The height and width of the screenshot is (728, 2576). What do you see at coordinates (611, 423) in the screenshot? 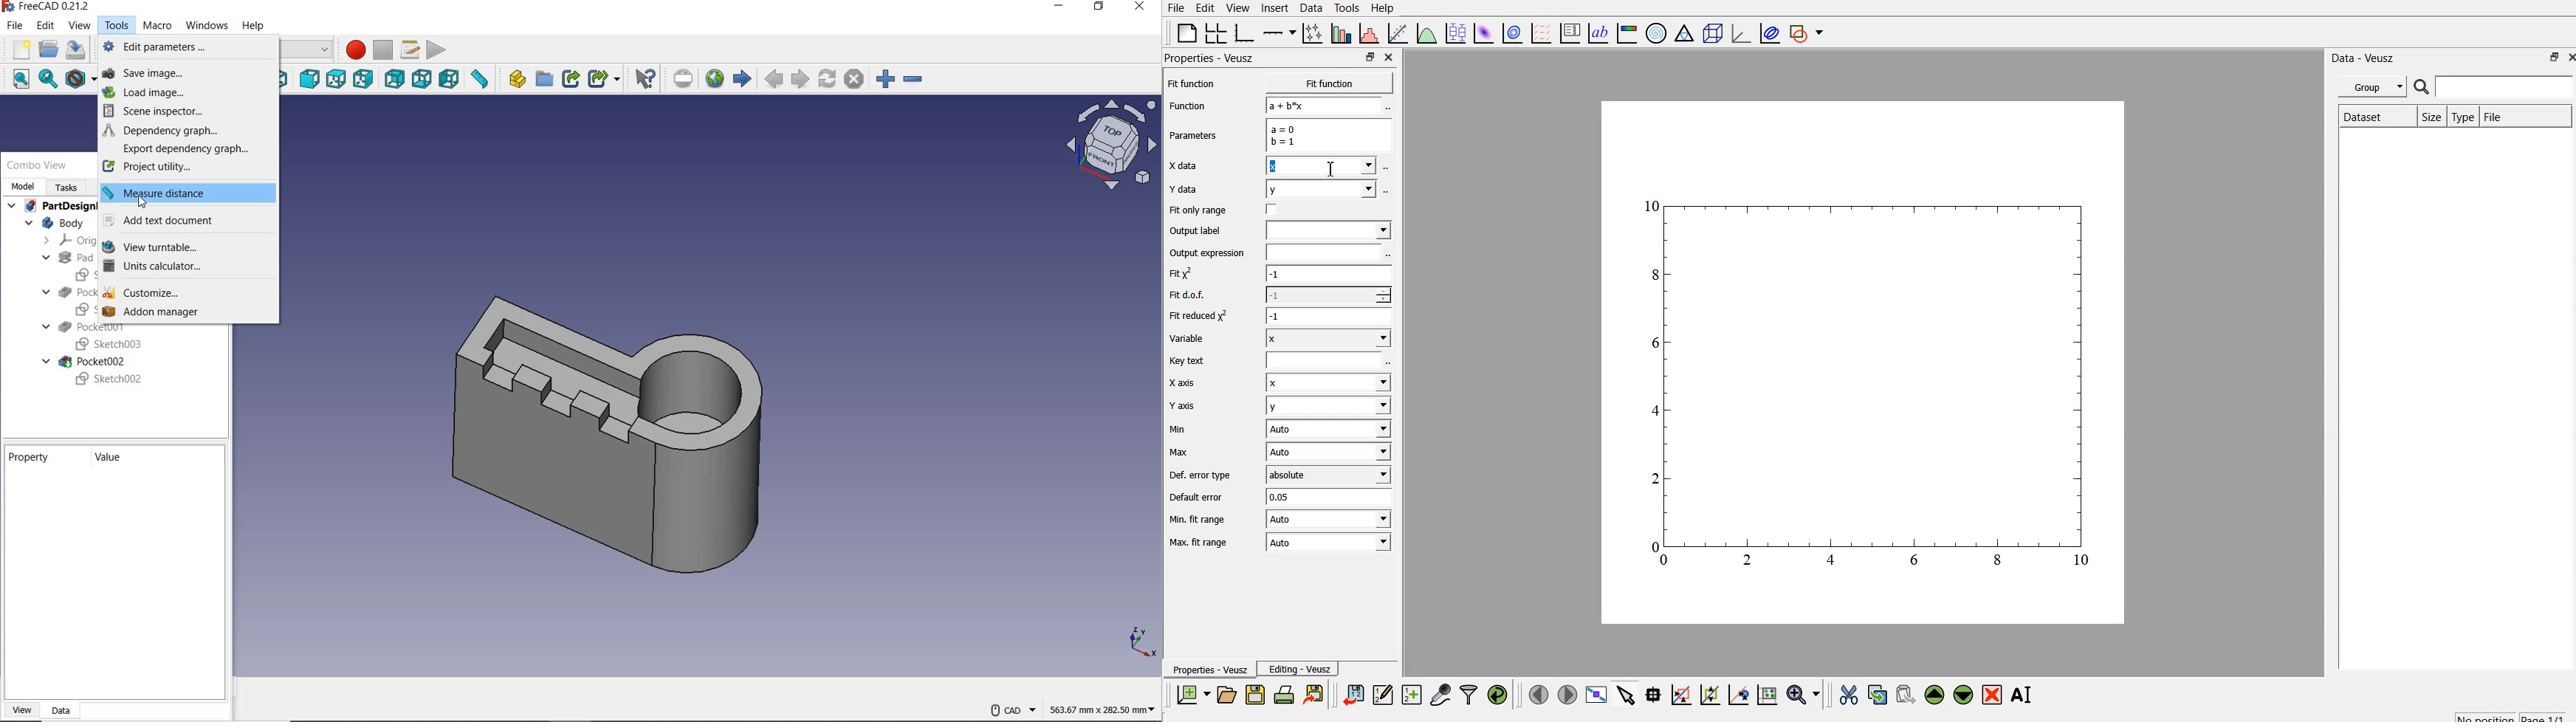
I see `FreeCAD design` at bounding box center [611, 423].